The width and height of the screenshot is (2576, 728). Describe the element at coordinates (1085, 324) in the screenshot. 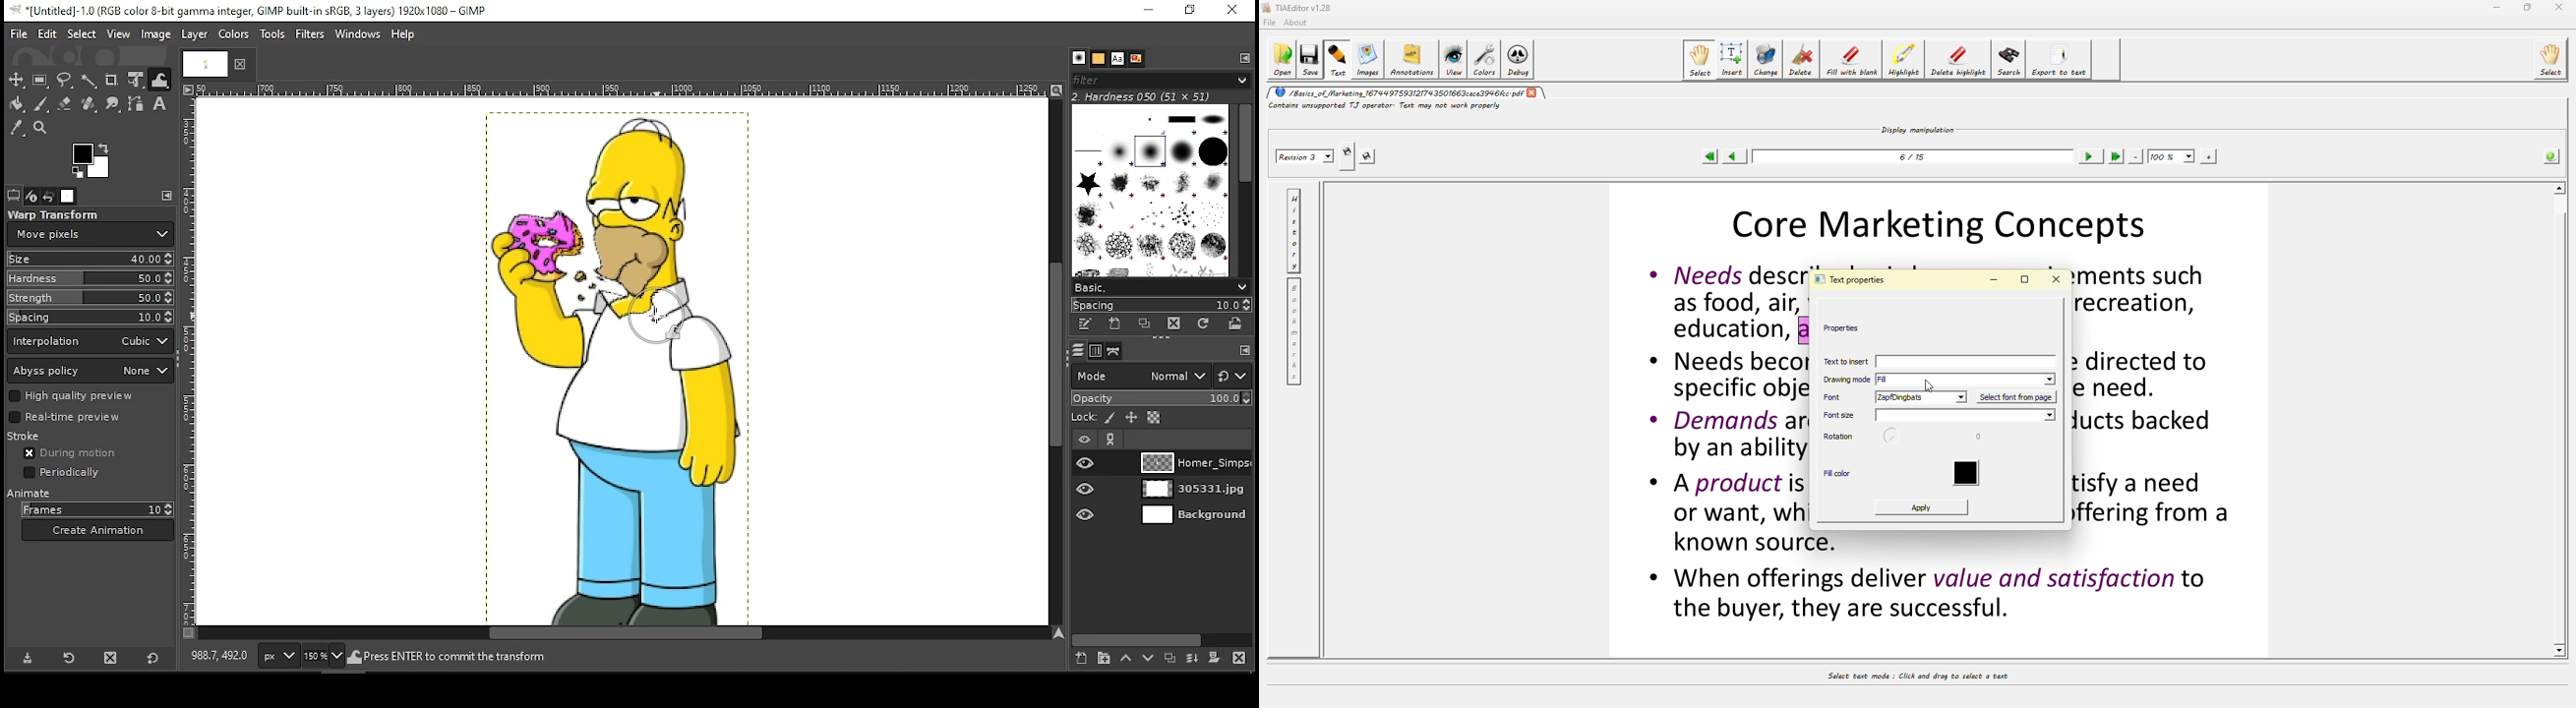

I see `edit this brush` at that location.